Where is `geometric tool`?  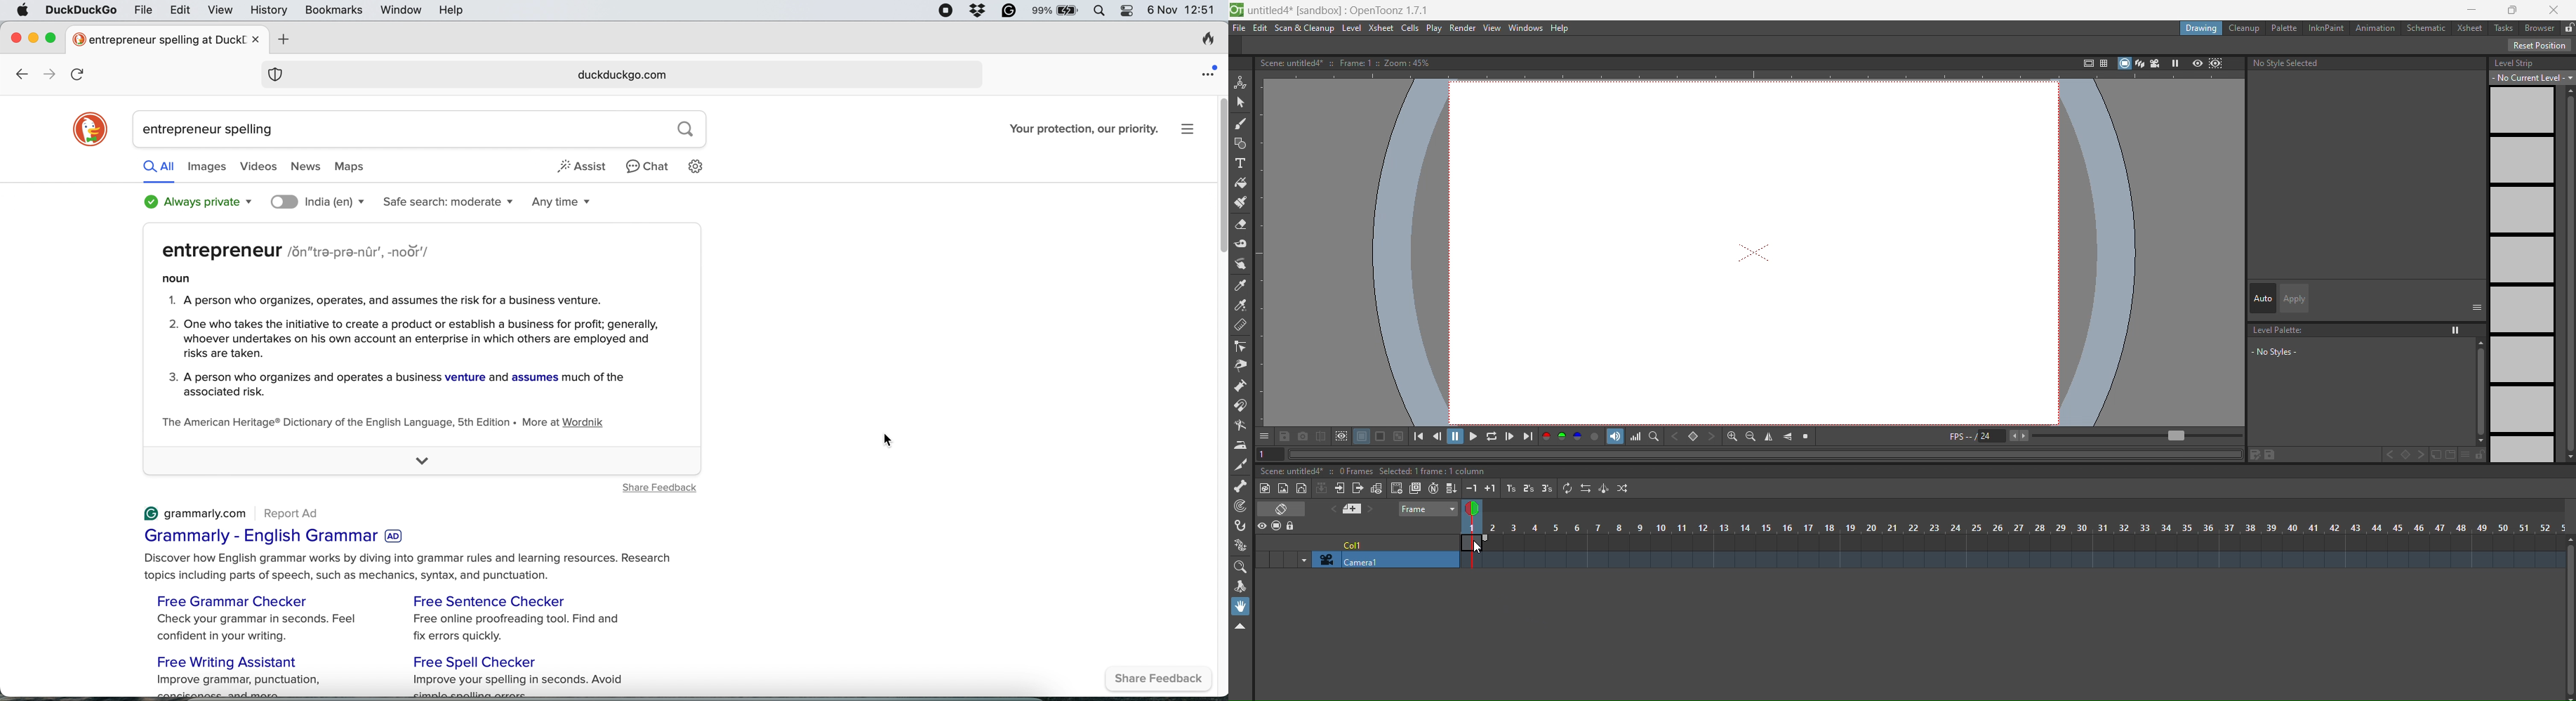 geometric tool is located at coordinates (1240, 145).